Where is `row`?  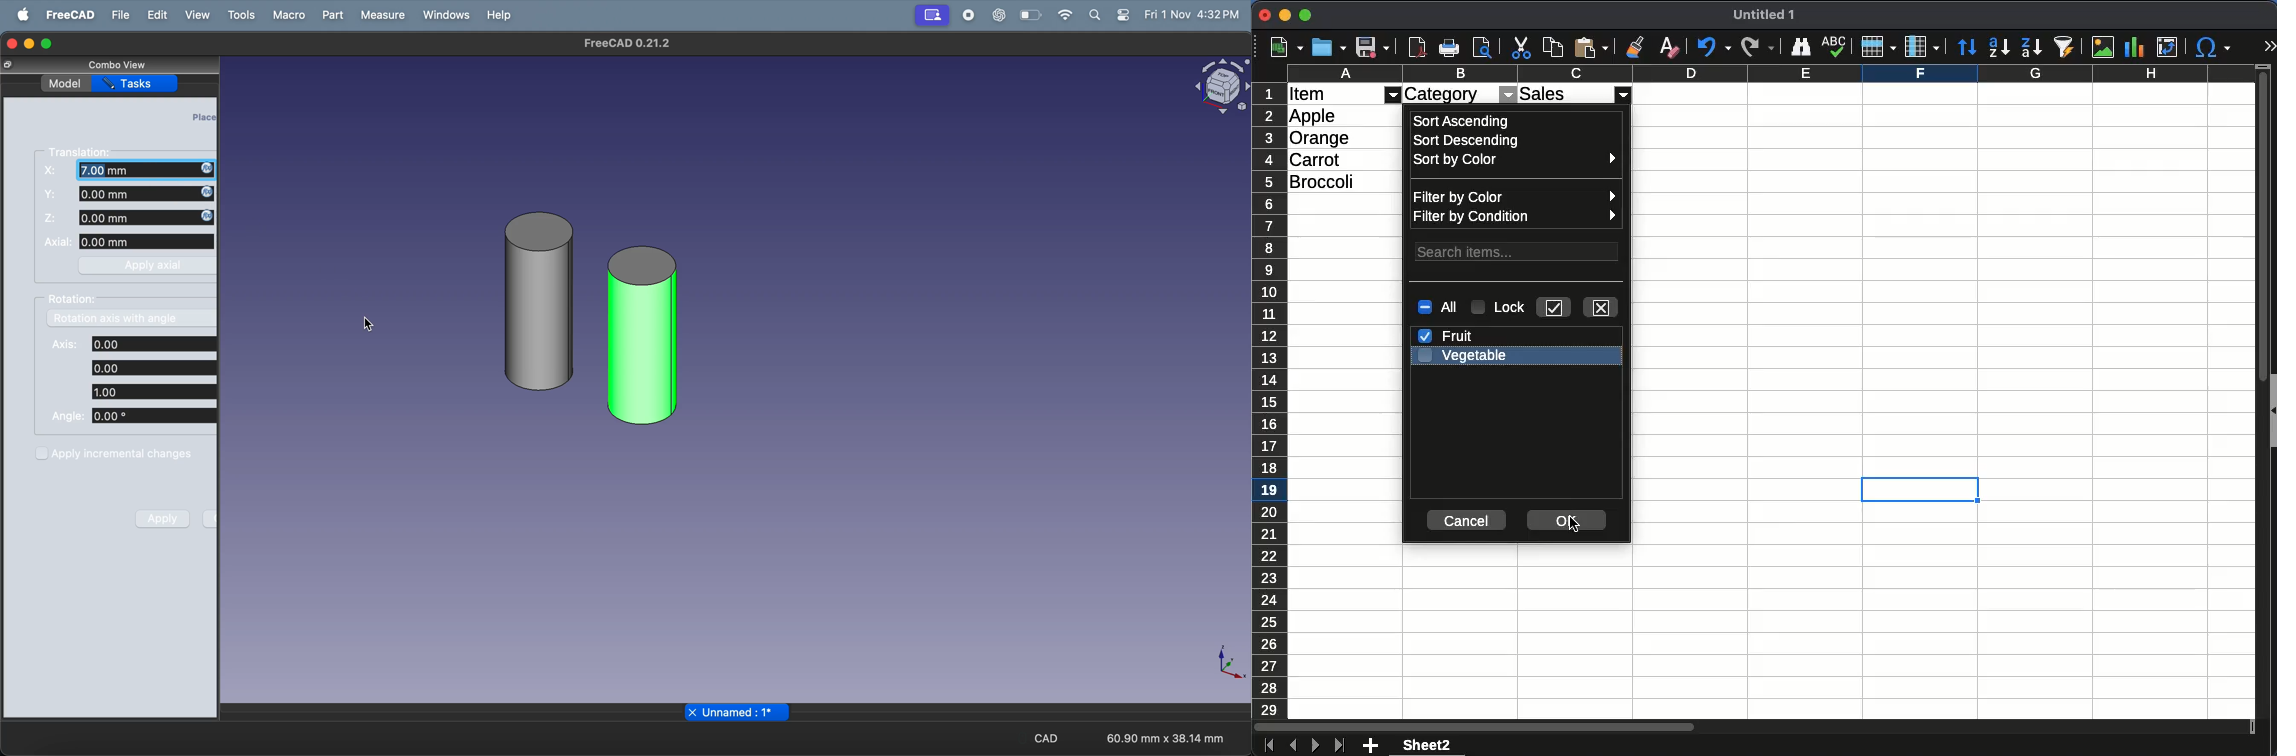 row is located at coordinates (1876, 49).